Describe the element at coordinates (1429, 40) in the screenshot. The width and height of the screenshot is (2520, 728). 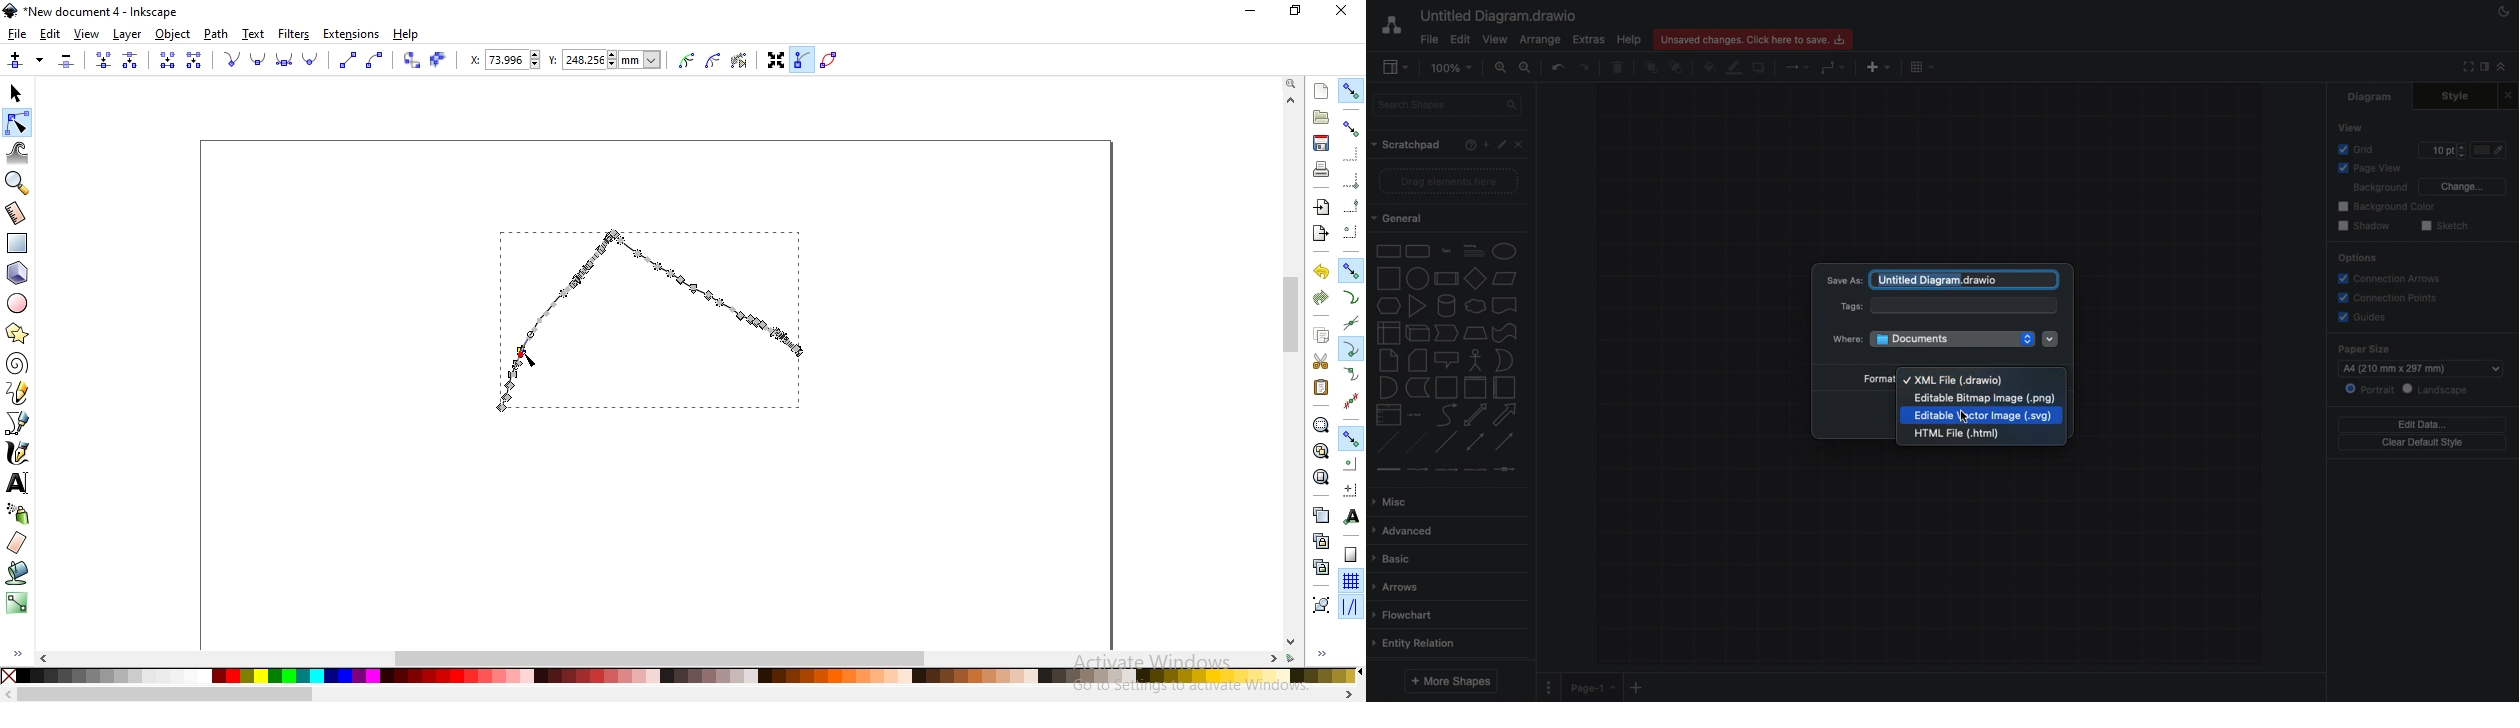
I see `File` at that location.